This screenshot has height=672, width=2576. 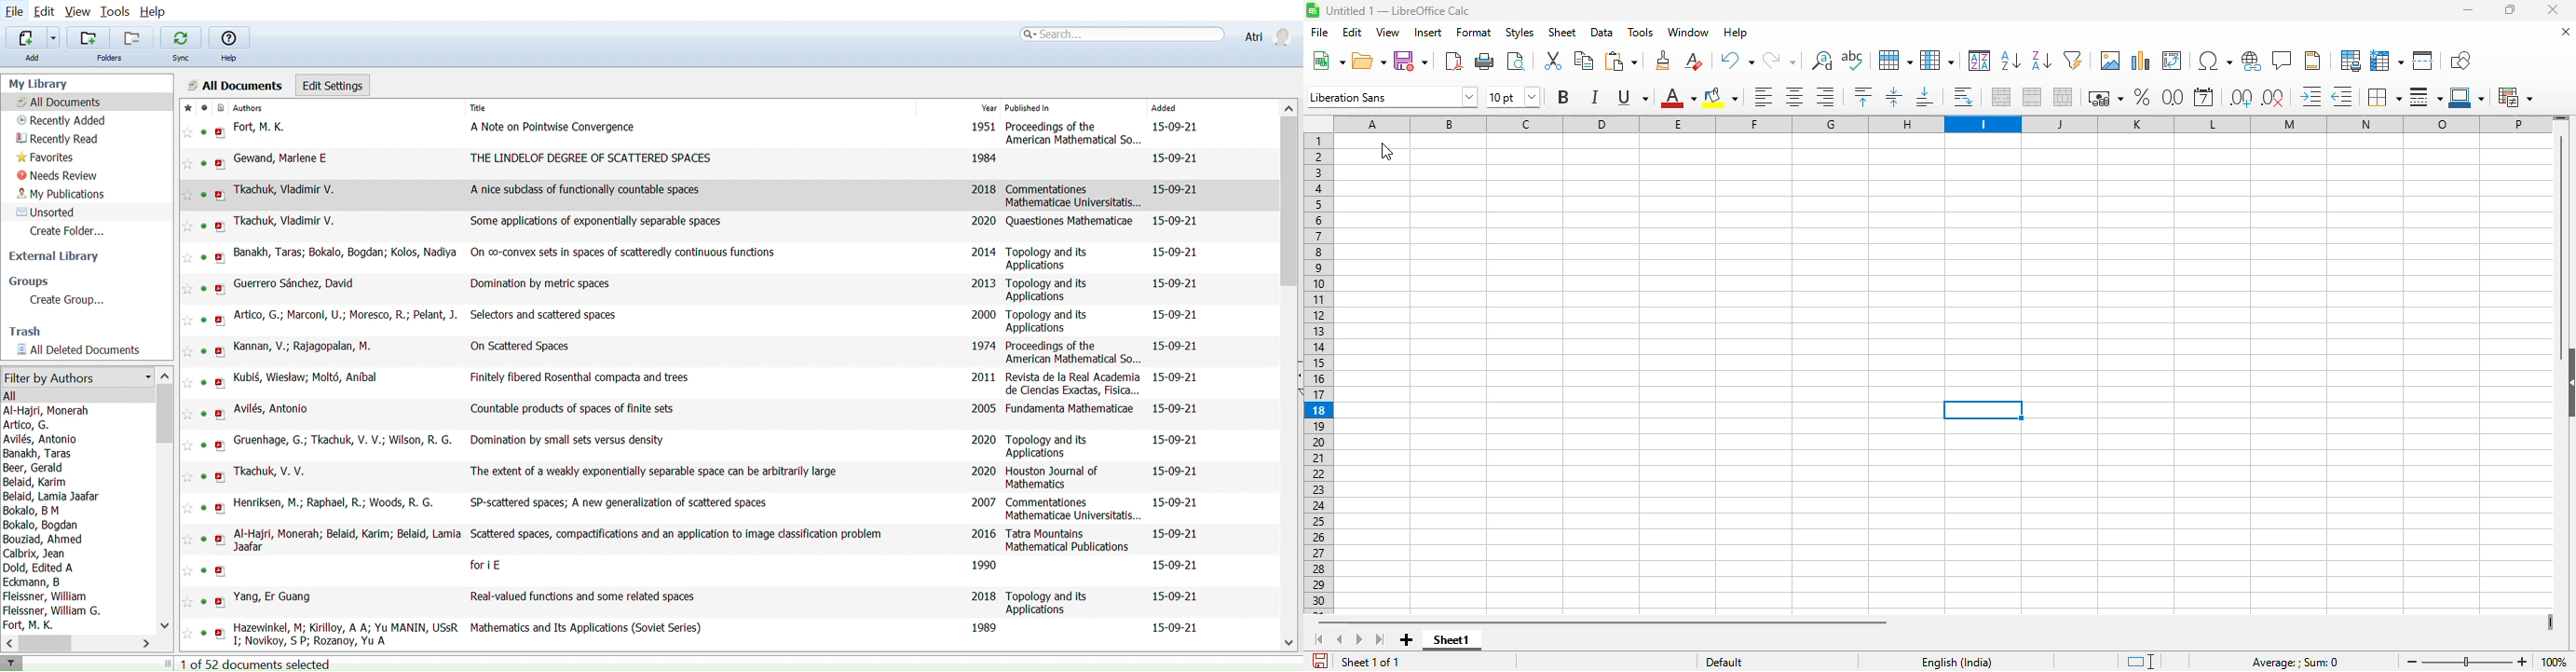 I want to click on Beer, Gerald, so click(x=37, y=468).